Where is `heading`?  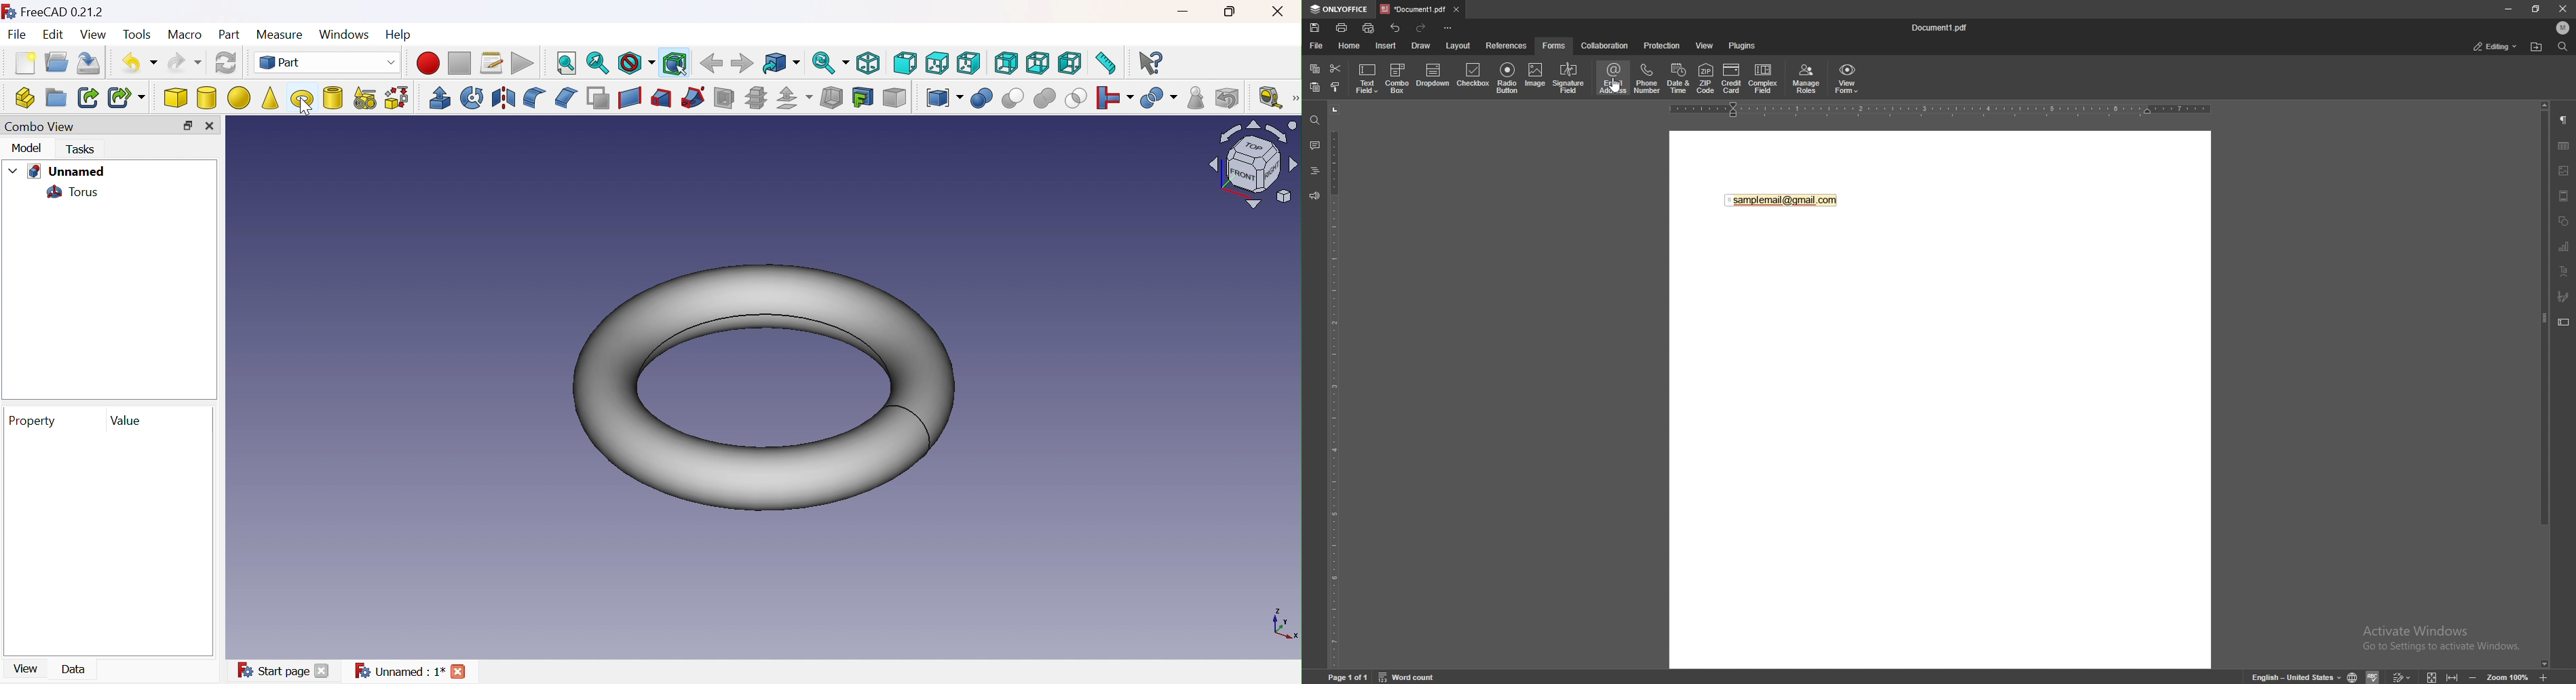 heading is located at coordinates (1314, 171).